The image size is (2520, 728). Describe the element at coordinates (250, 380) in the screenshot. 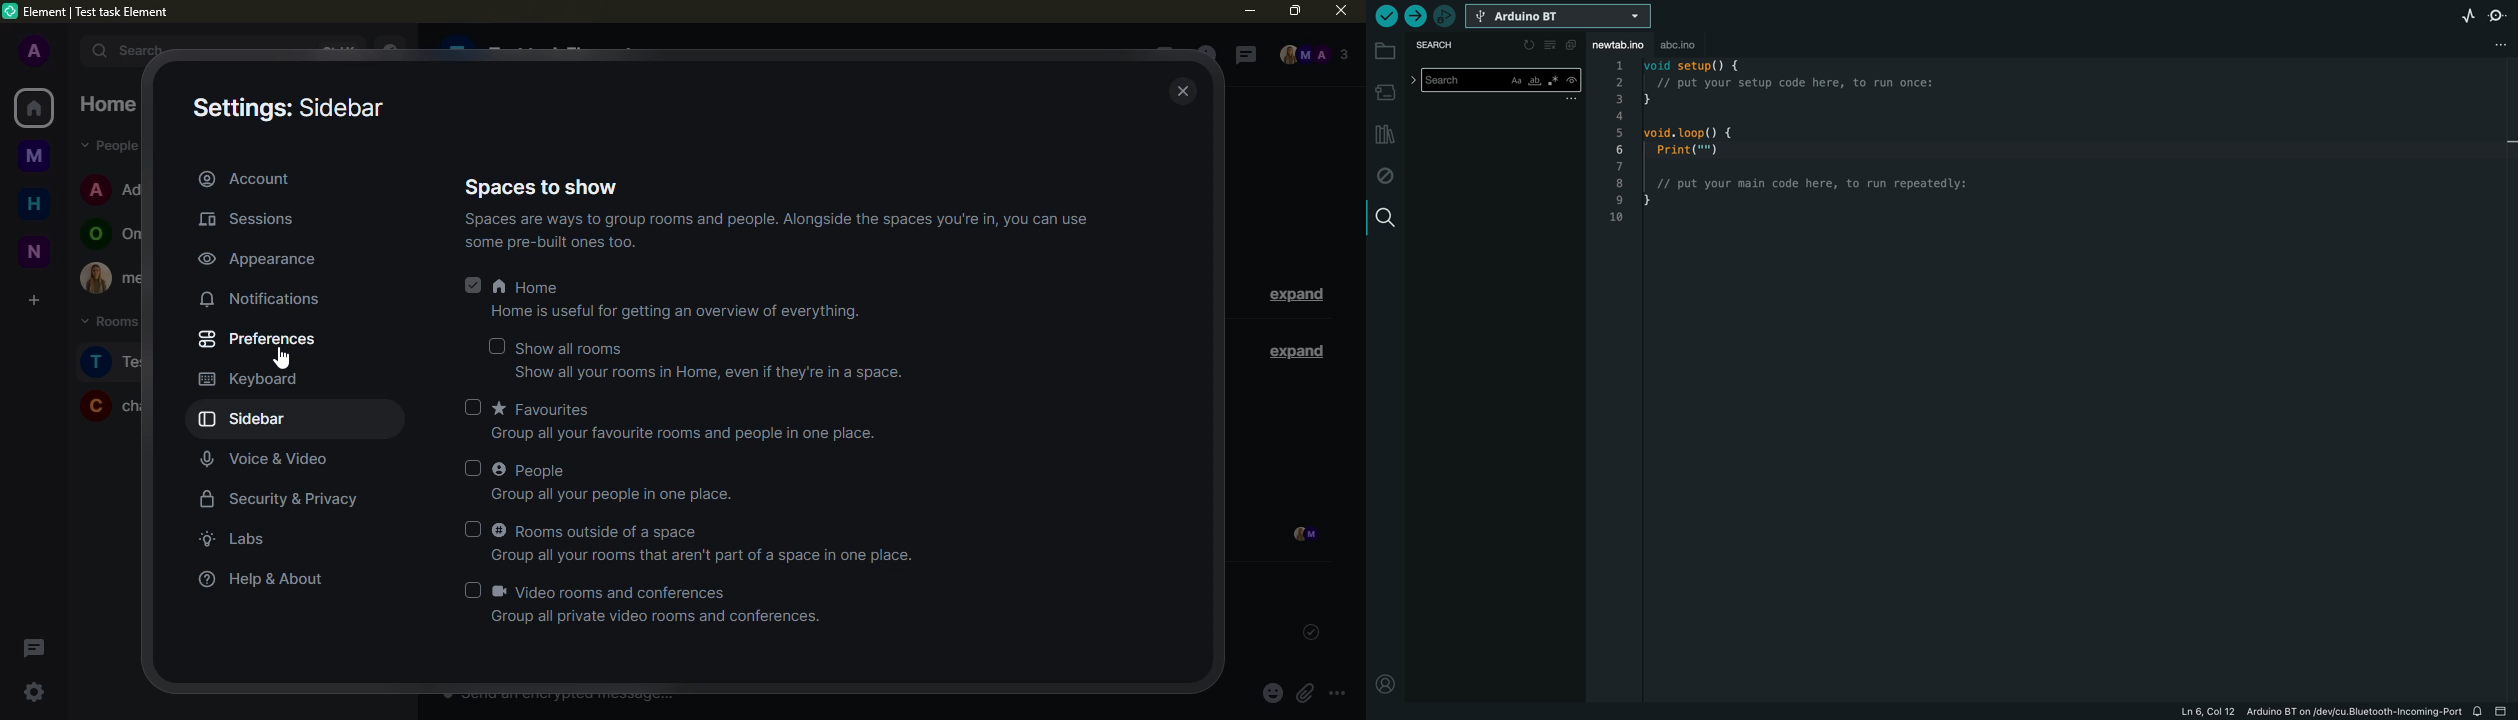

I see `keyboard` at that location.